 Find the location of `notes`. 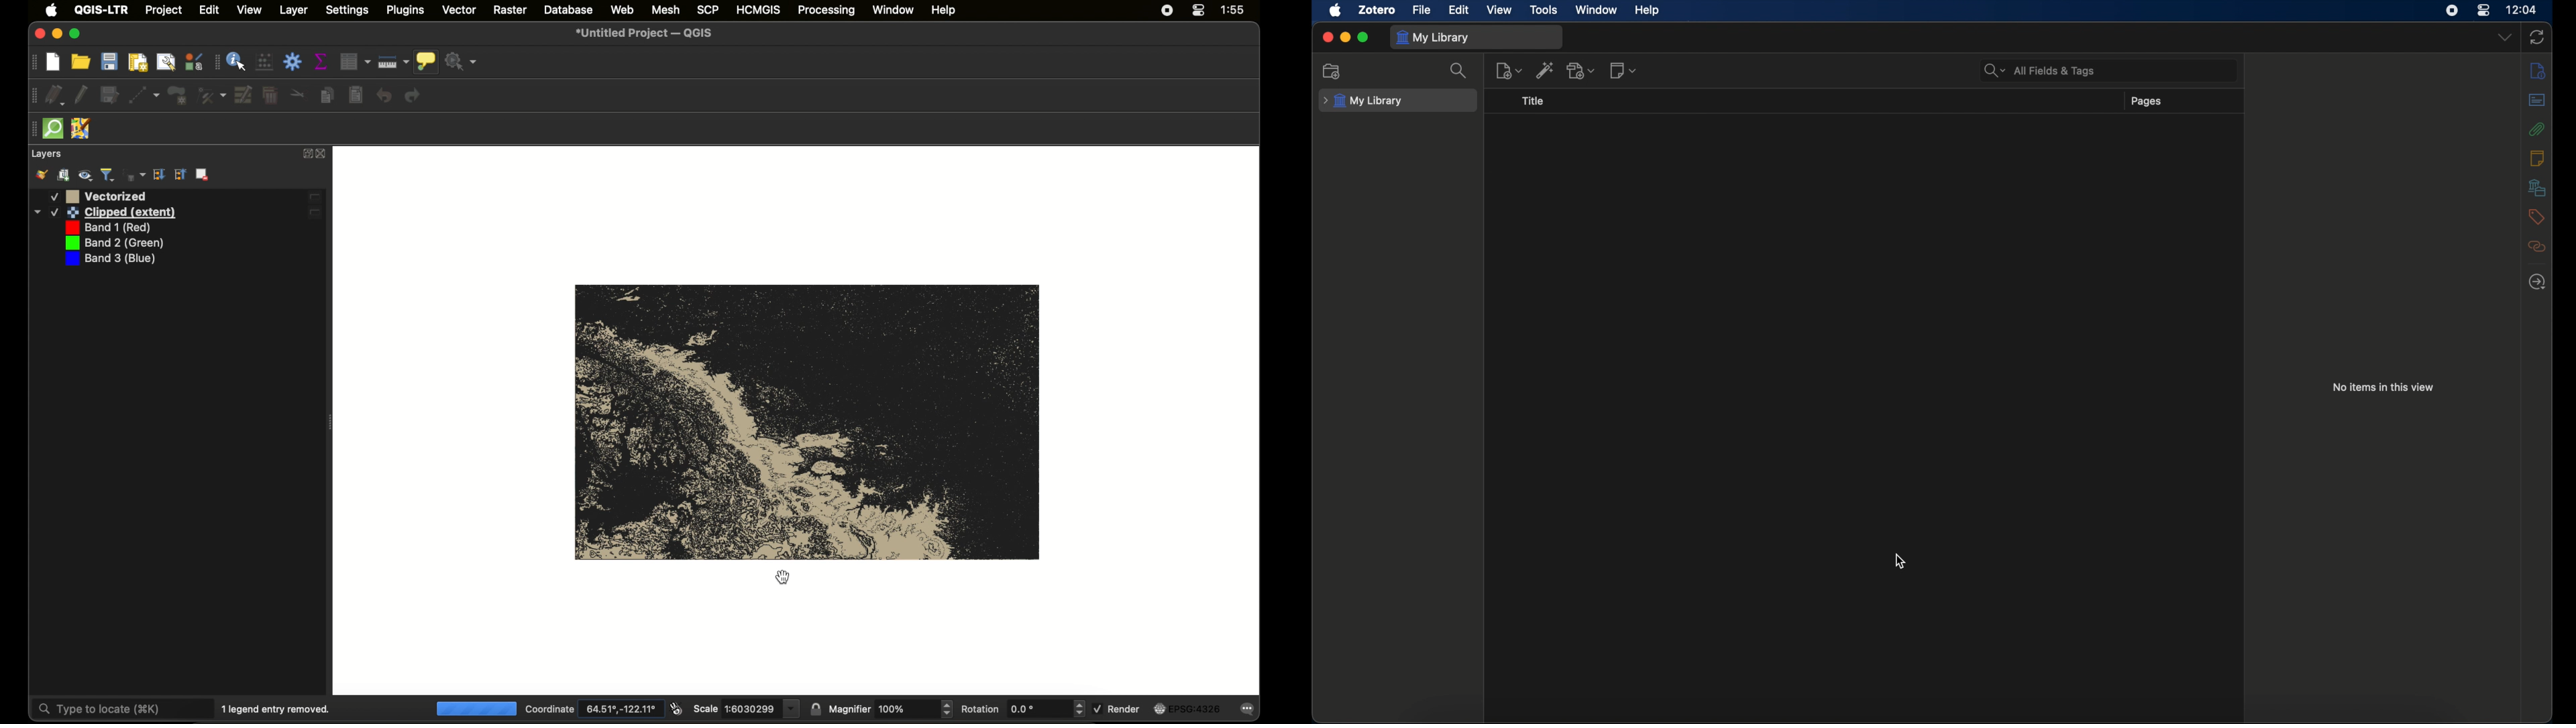

notes is located at coordinates (2536, 158).